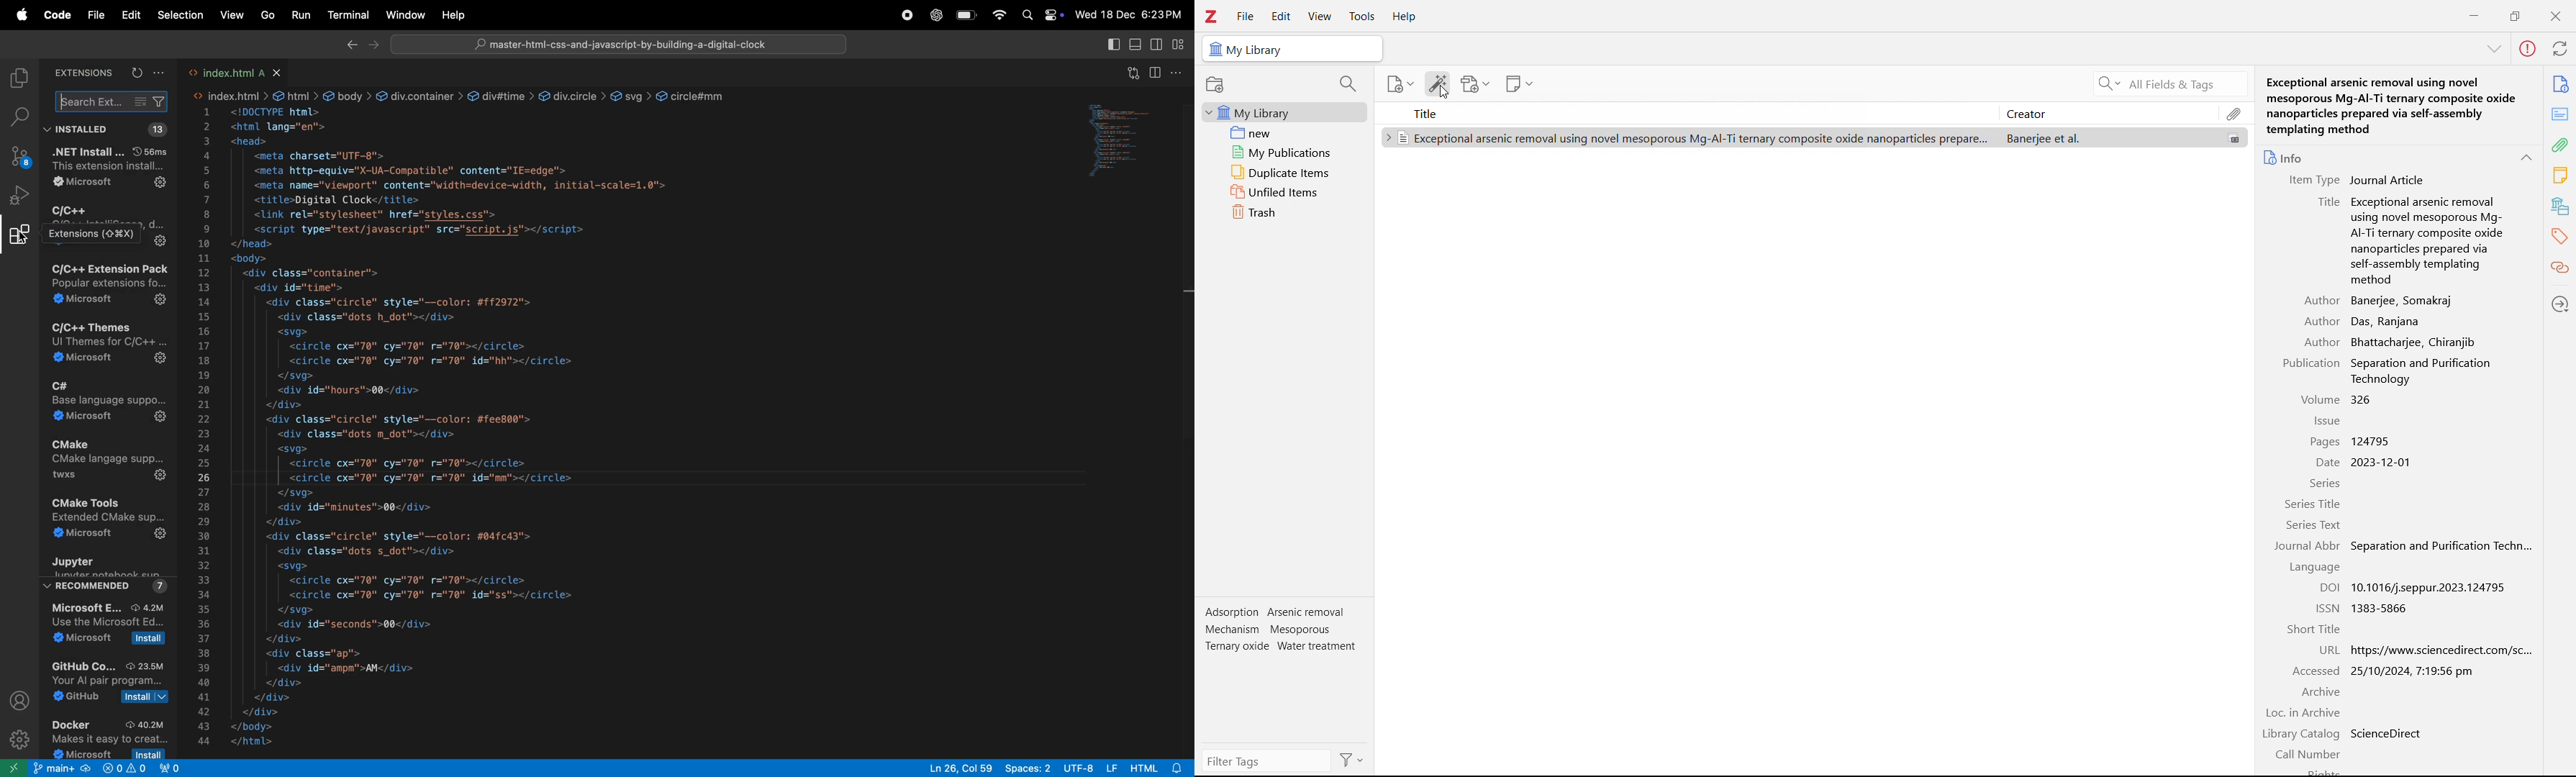 Image resolution: width=2576 pixels, height=784 pixels. What do you see at coordinates (2330, 587) in the screenshot?
I see `DOI` at bounding box center [2330, 587].